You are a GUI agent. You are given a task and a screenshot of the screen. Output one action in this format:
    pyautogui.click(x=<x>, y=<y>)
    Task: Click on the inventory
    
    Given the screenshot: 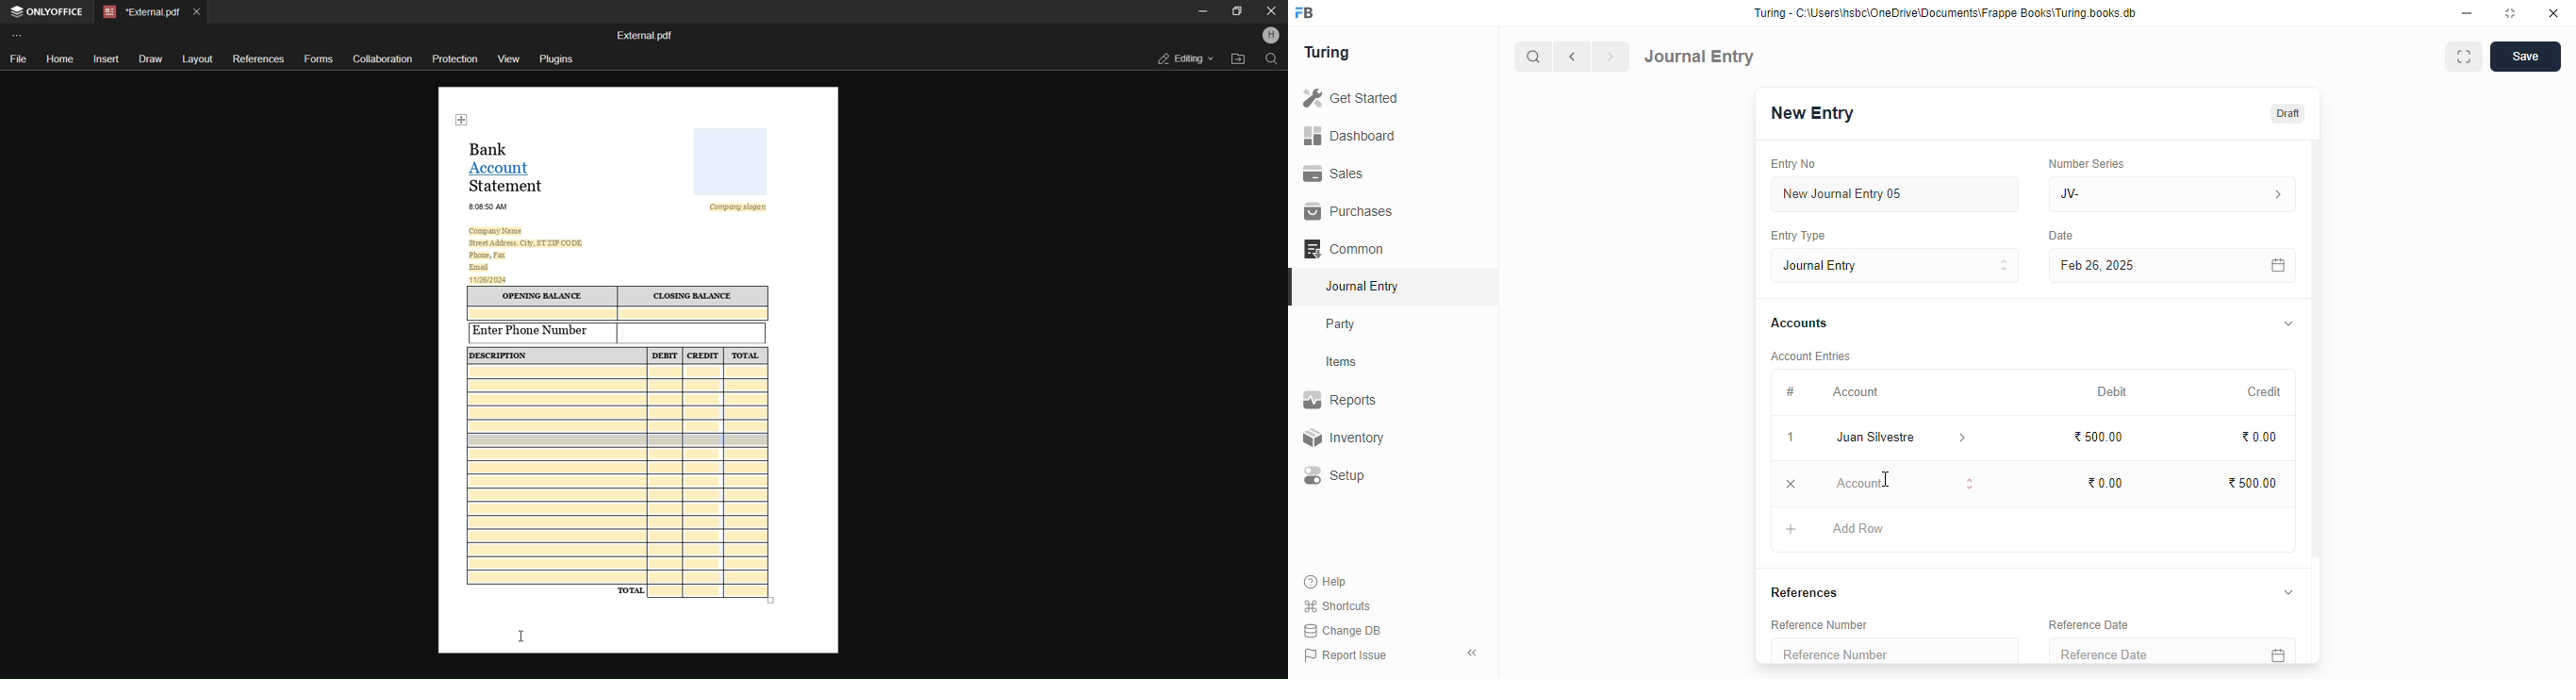 What is the action you would take?
    pyautogui.click(x=1343, y=438)
    